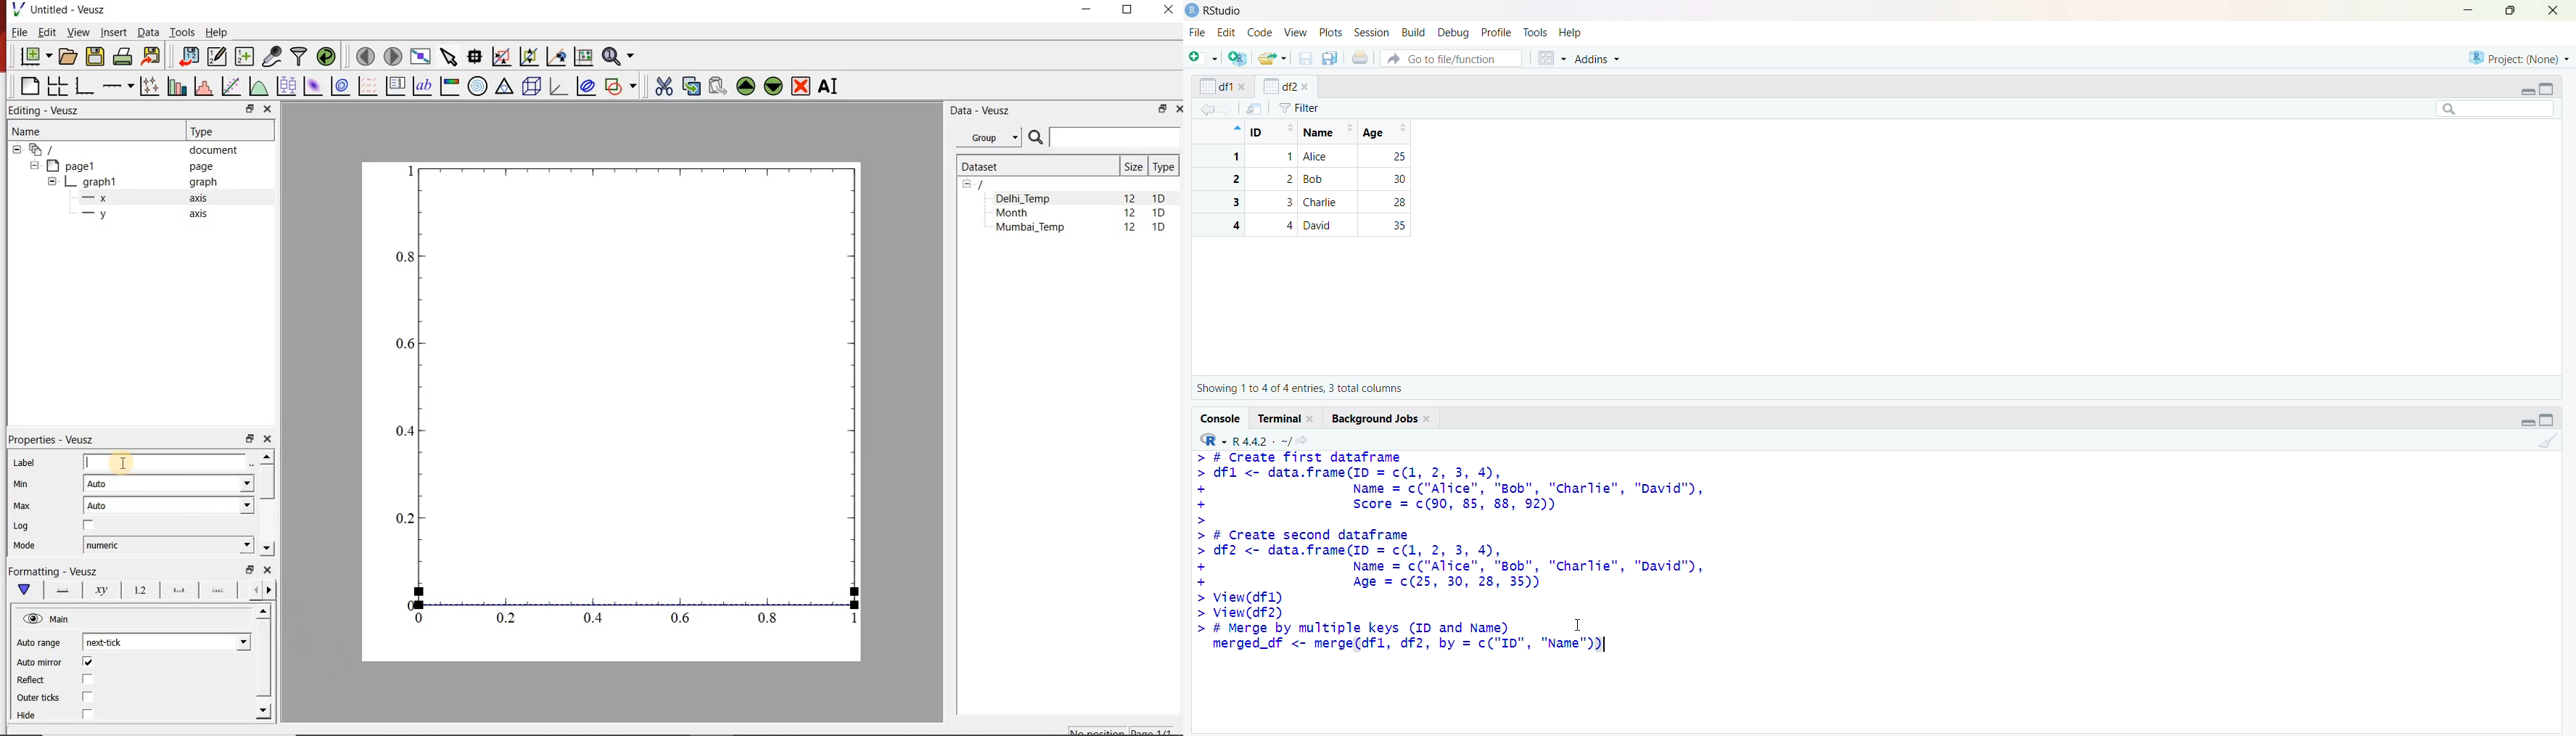 The width and height of the screenshot is (2576, 756). Describe the element at coordinates (1235, 128) in the screenshot. I see `icon` at that location.